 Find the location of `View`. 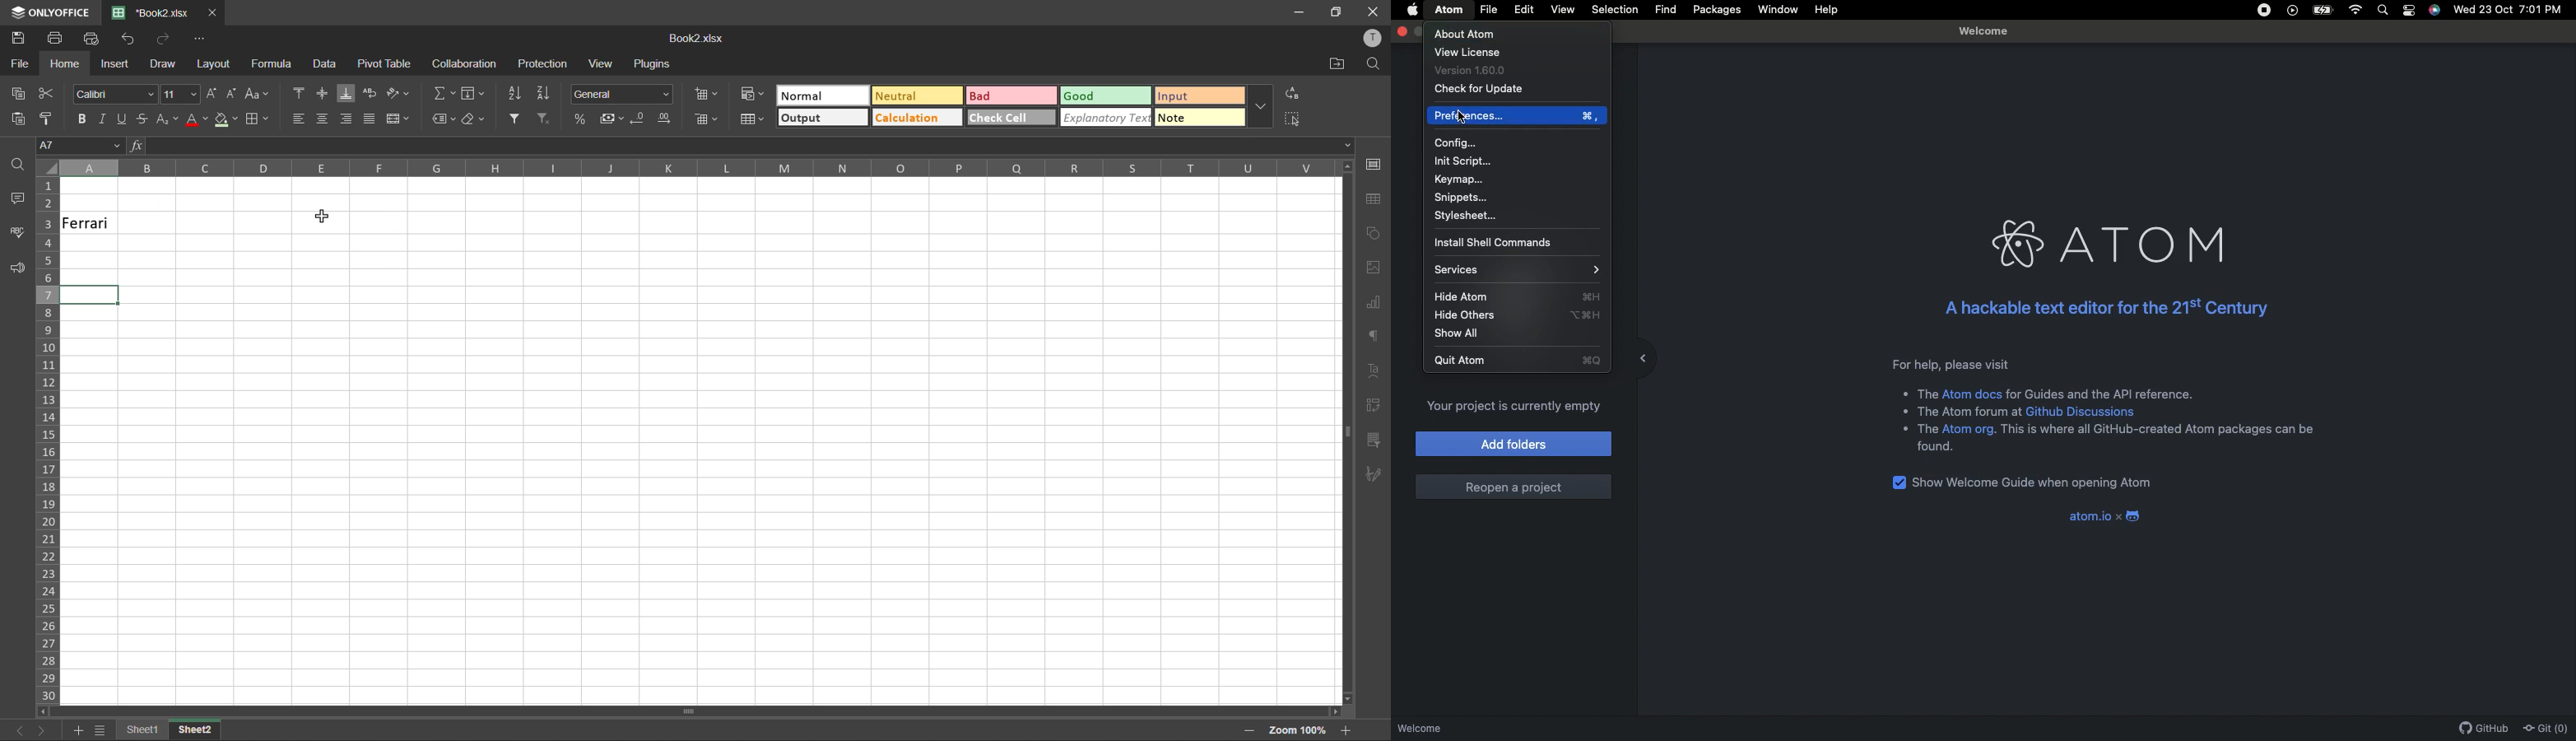

View is located at coordinates (1560, 10).